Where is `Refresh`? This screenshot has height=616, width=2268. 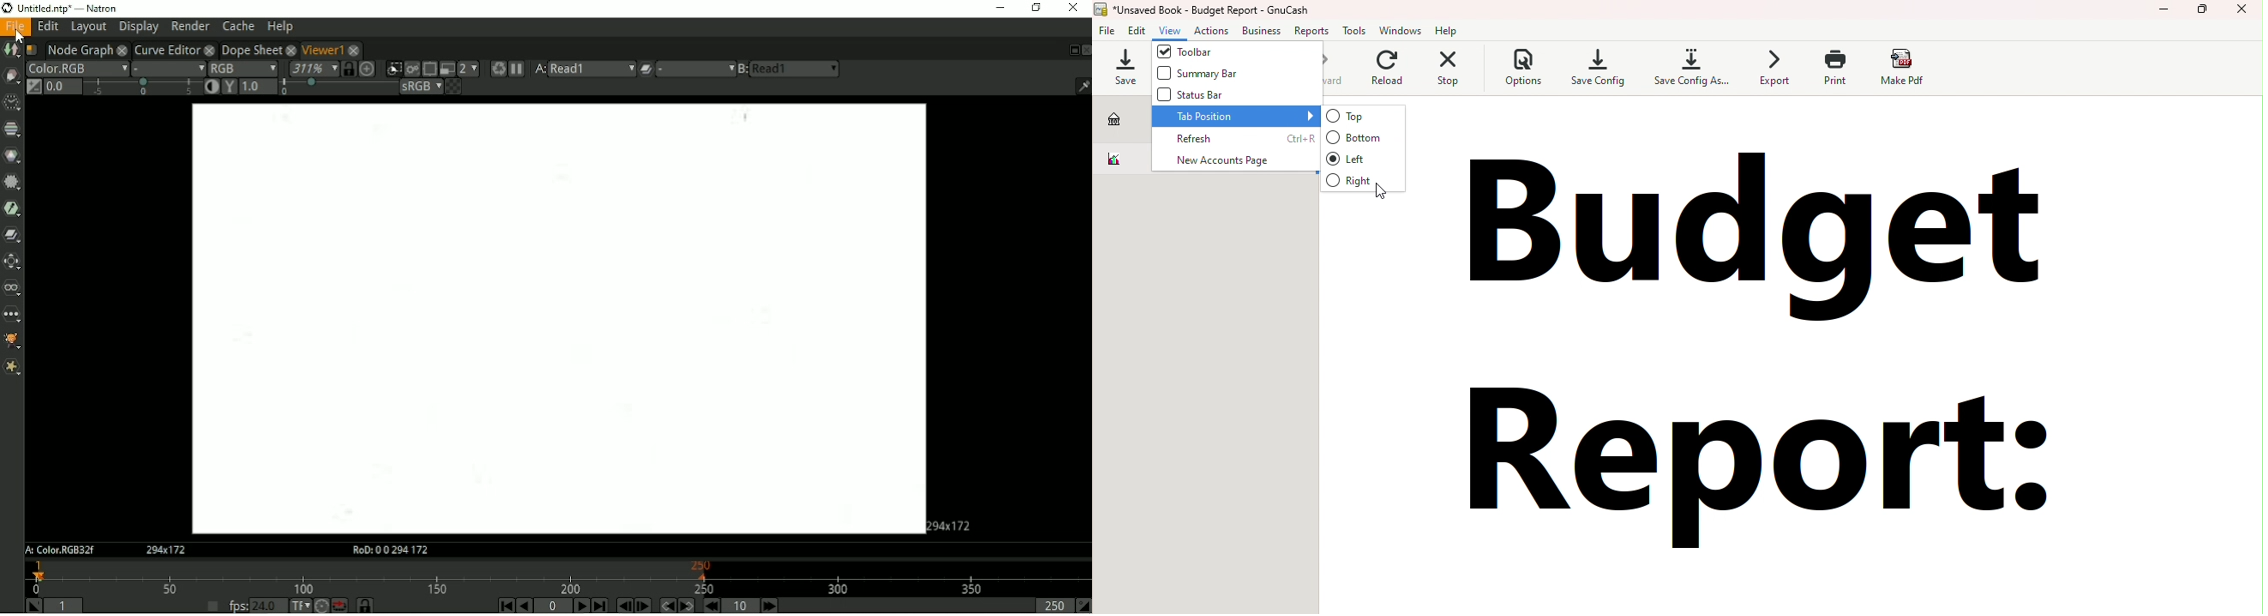
Refresh is located at coordinates (1236, 140).